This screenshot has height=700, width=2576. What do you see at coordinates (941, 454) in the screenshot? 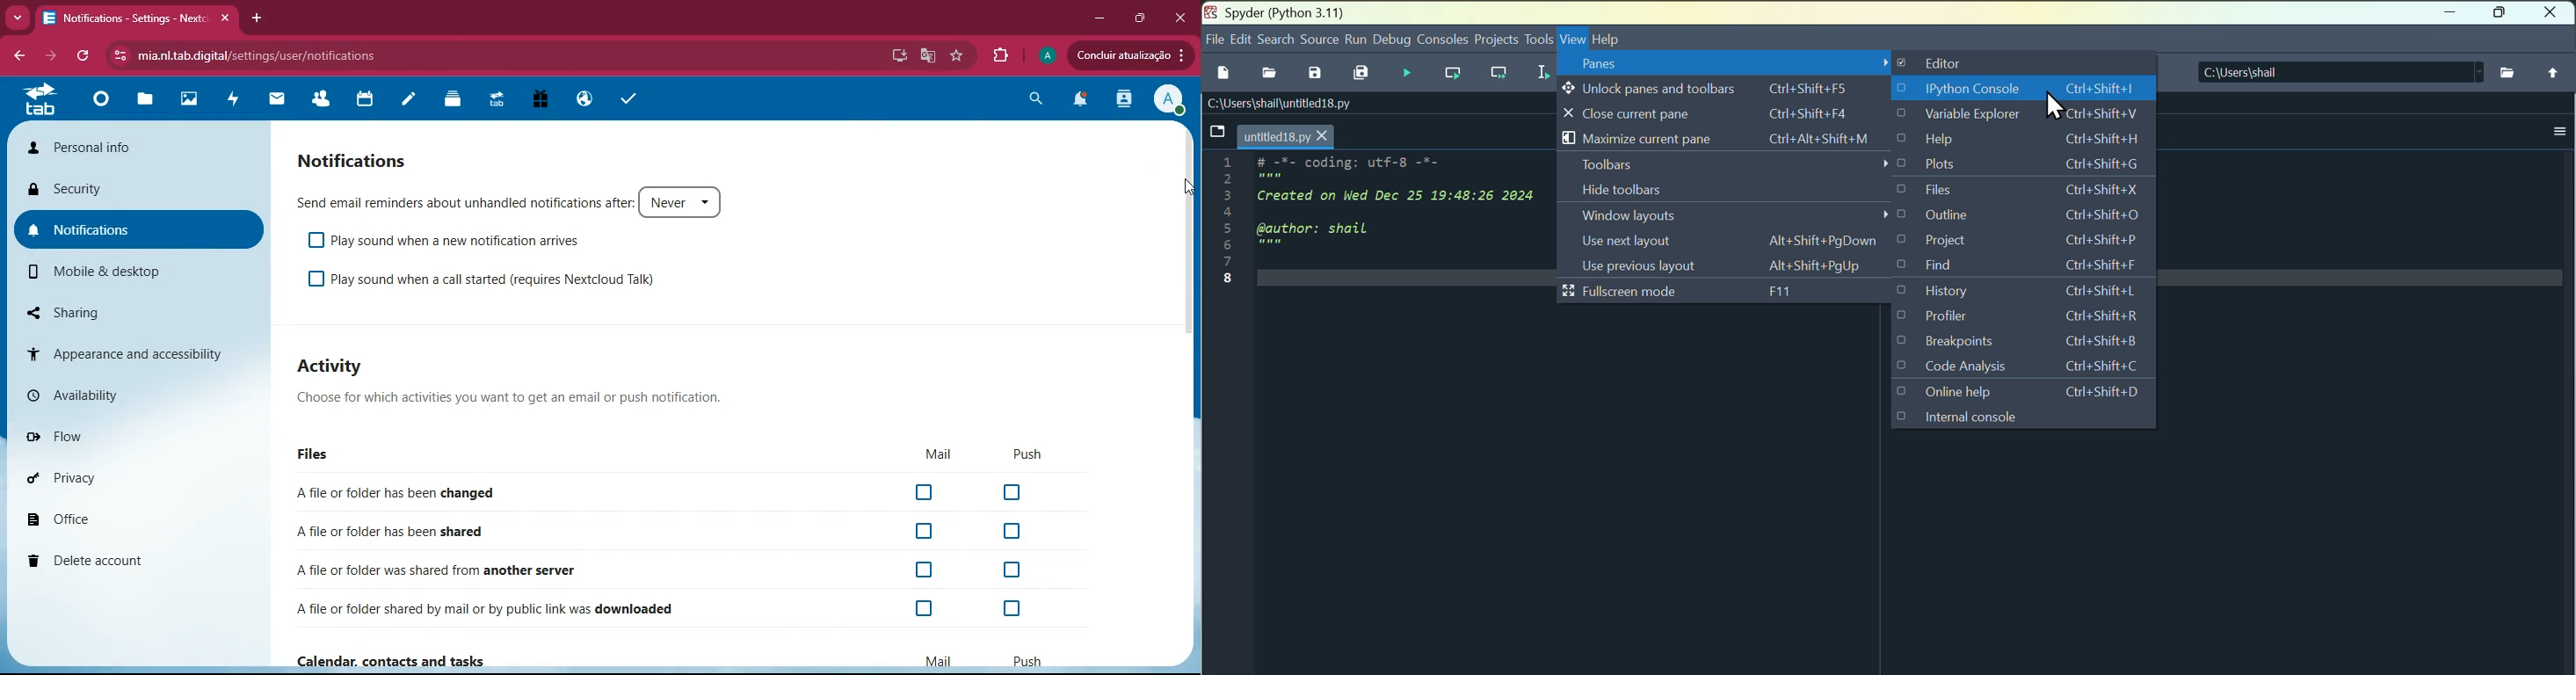
I see `mail` at bounding box center [941, 454].